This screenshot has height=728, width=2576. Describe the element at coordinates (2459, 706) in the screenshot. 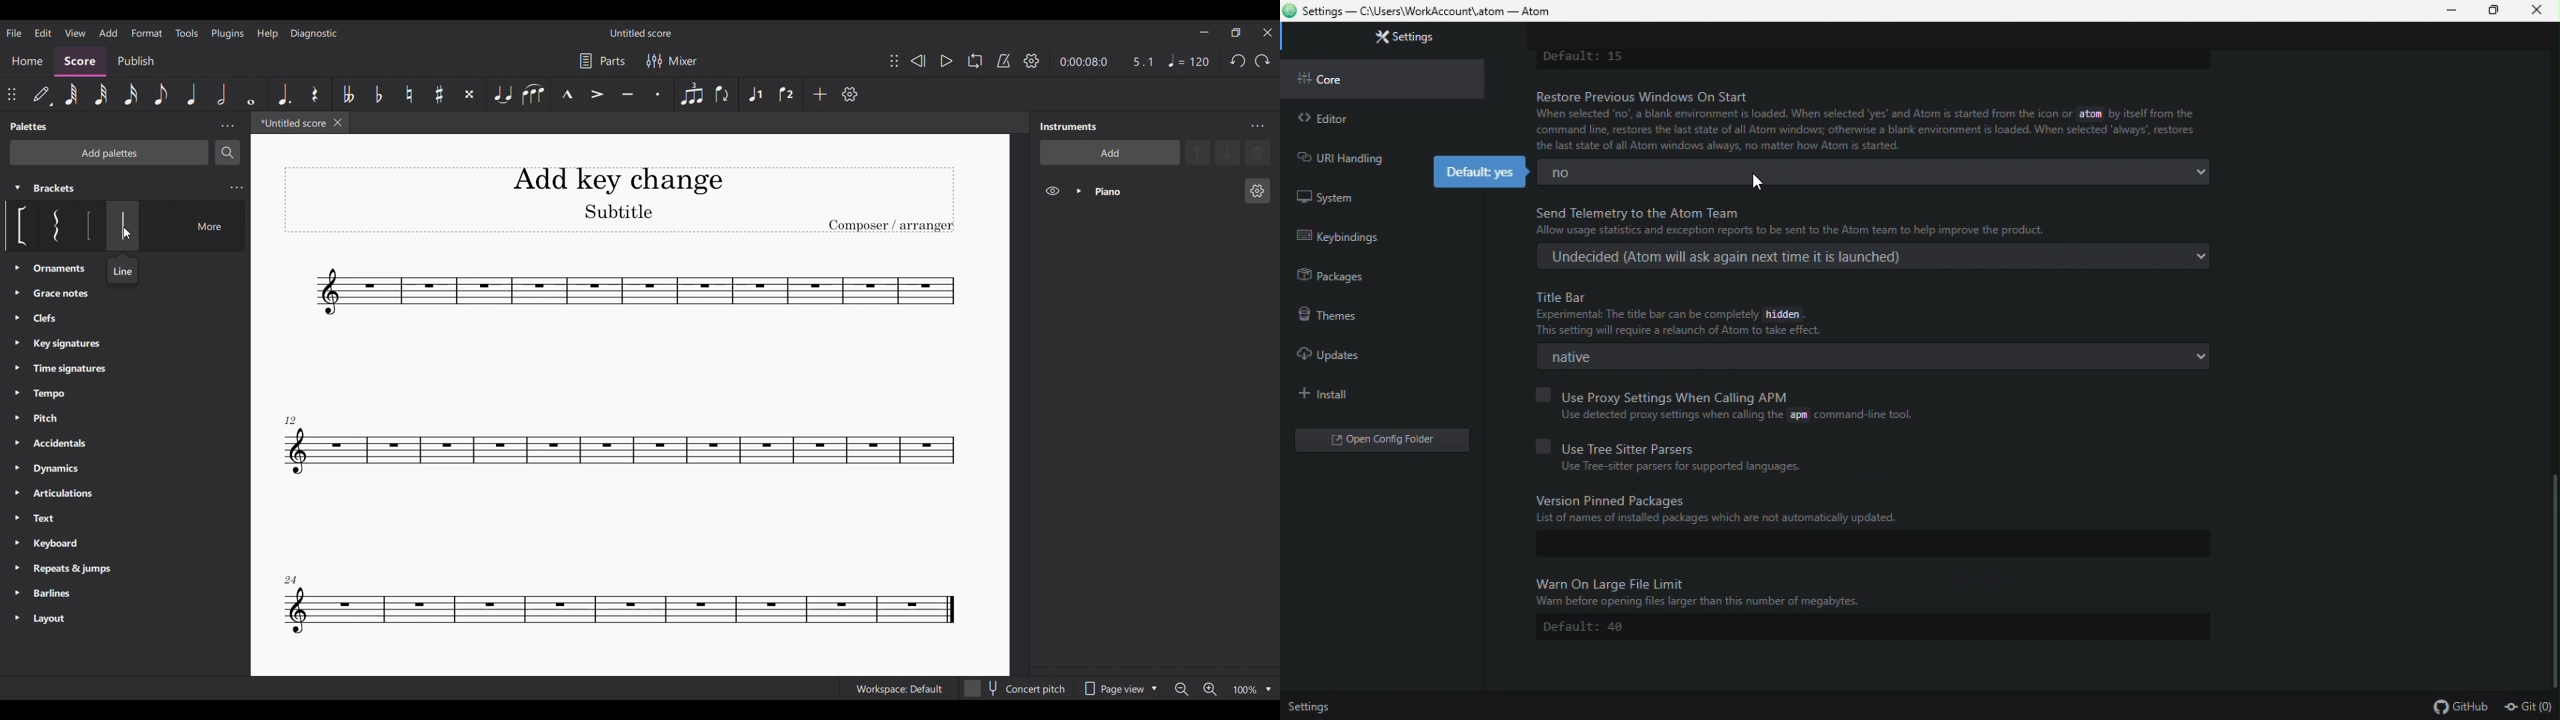

I see `github` at that location.